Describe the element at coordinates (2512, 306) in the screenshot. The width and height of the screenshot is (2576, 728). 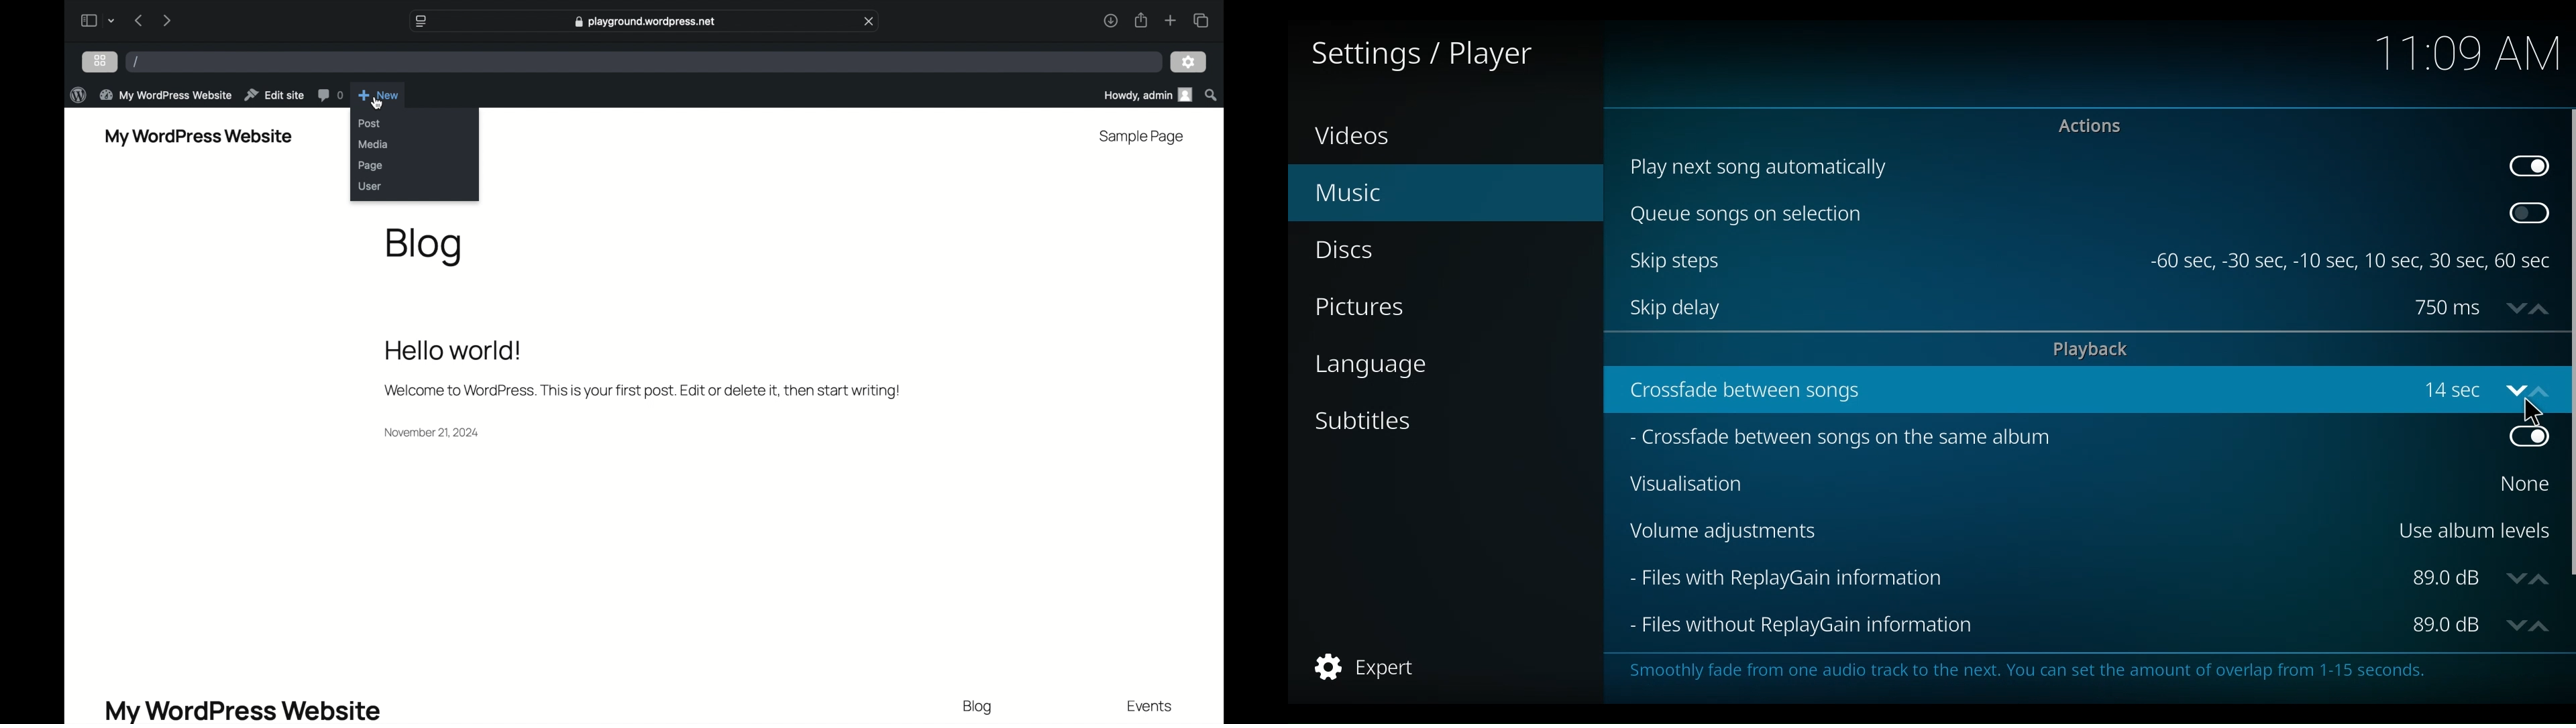
I see `down` at that location.